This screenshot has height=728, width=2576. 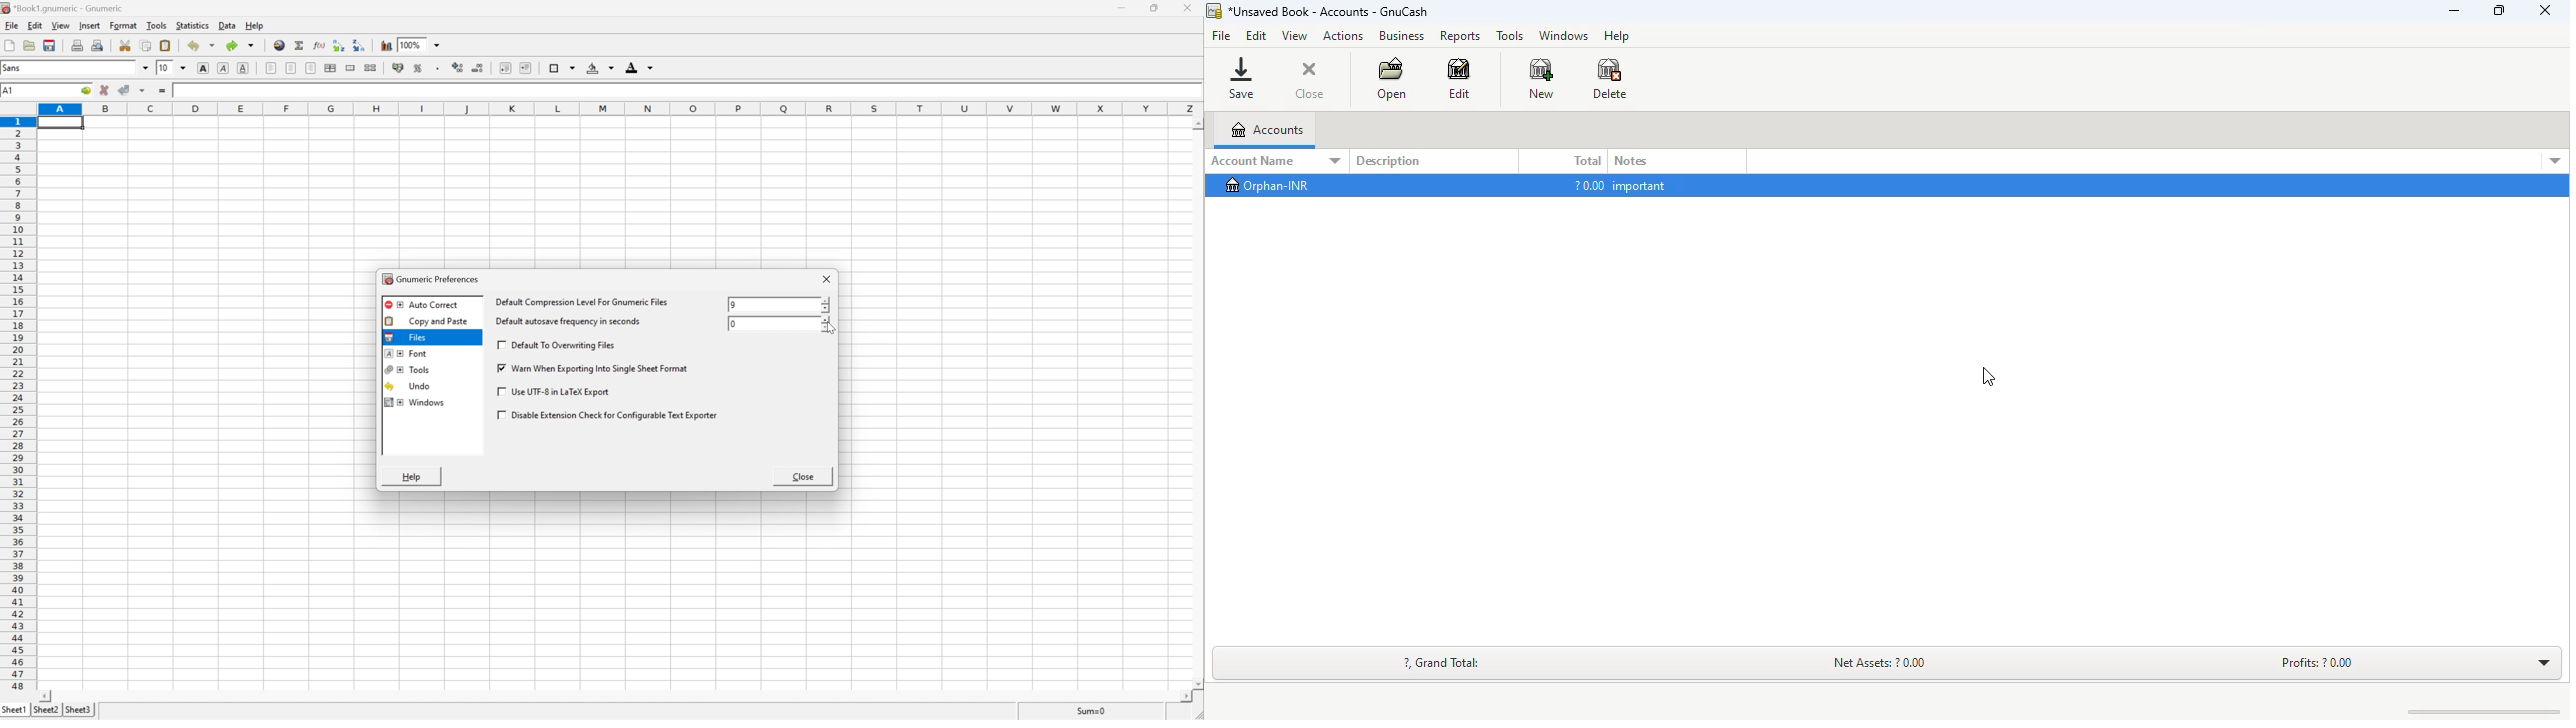 I want to click on help, so click(x=256, y=25).